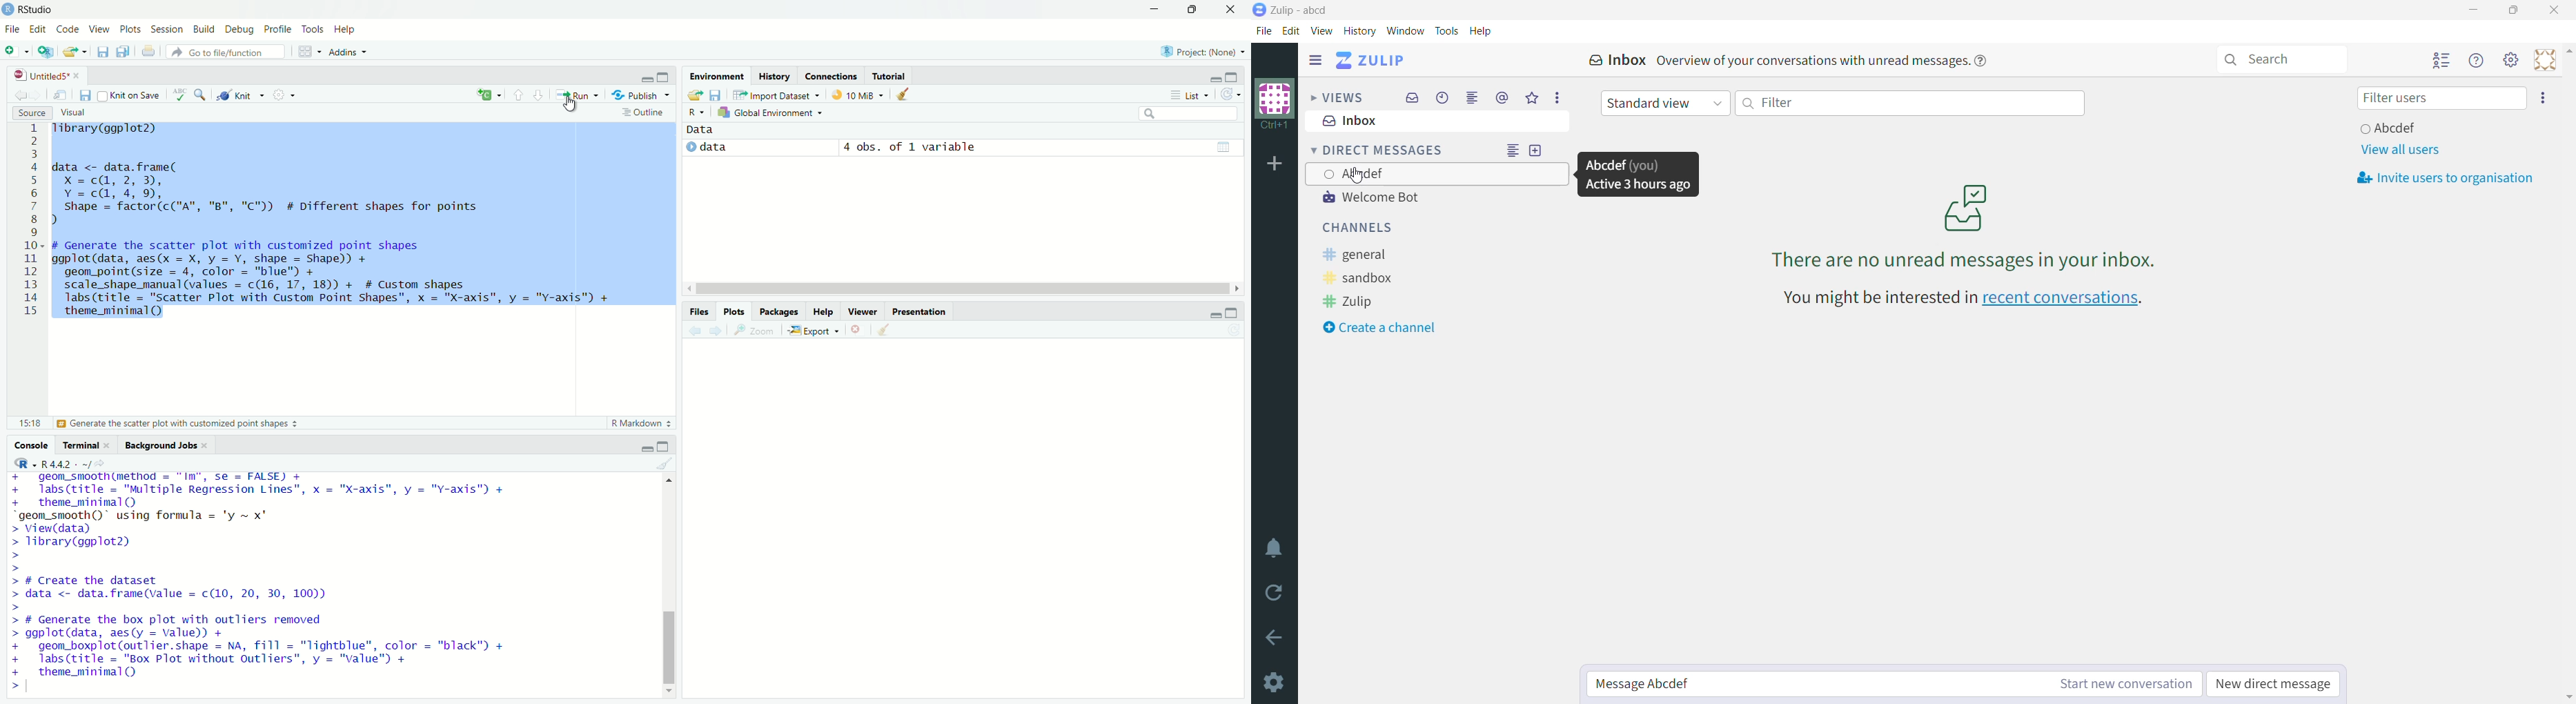 Image resolution: width=2576 pixels, height=728 pixels. I want to click on Direct message feed, so click(1514, 149).